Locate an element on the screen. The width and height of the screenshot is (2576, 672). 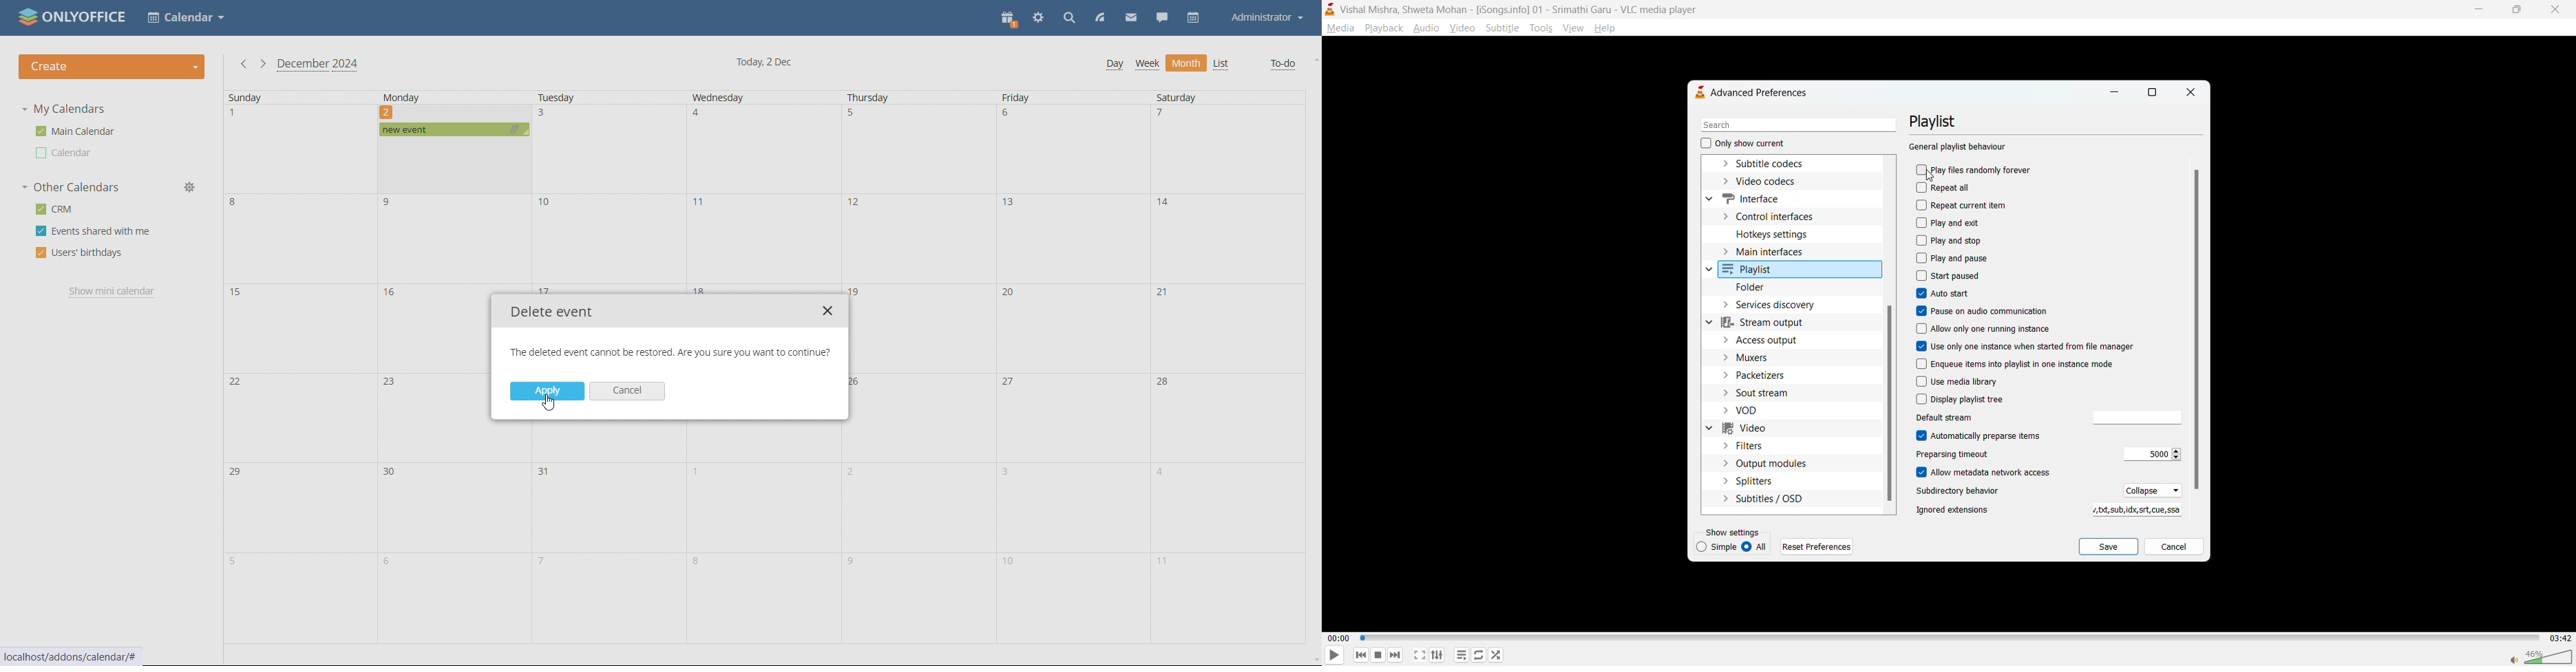
27 is located at coordinates (1010, 382).